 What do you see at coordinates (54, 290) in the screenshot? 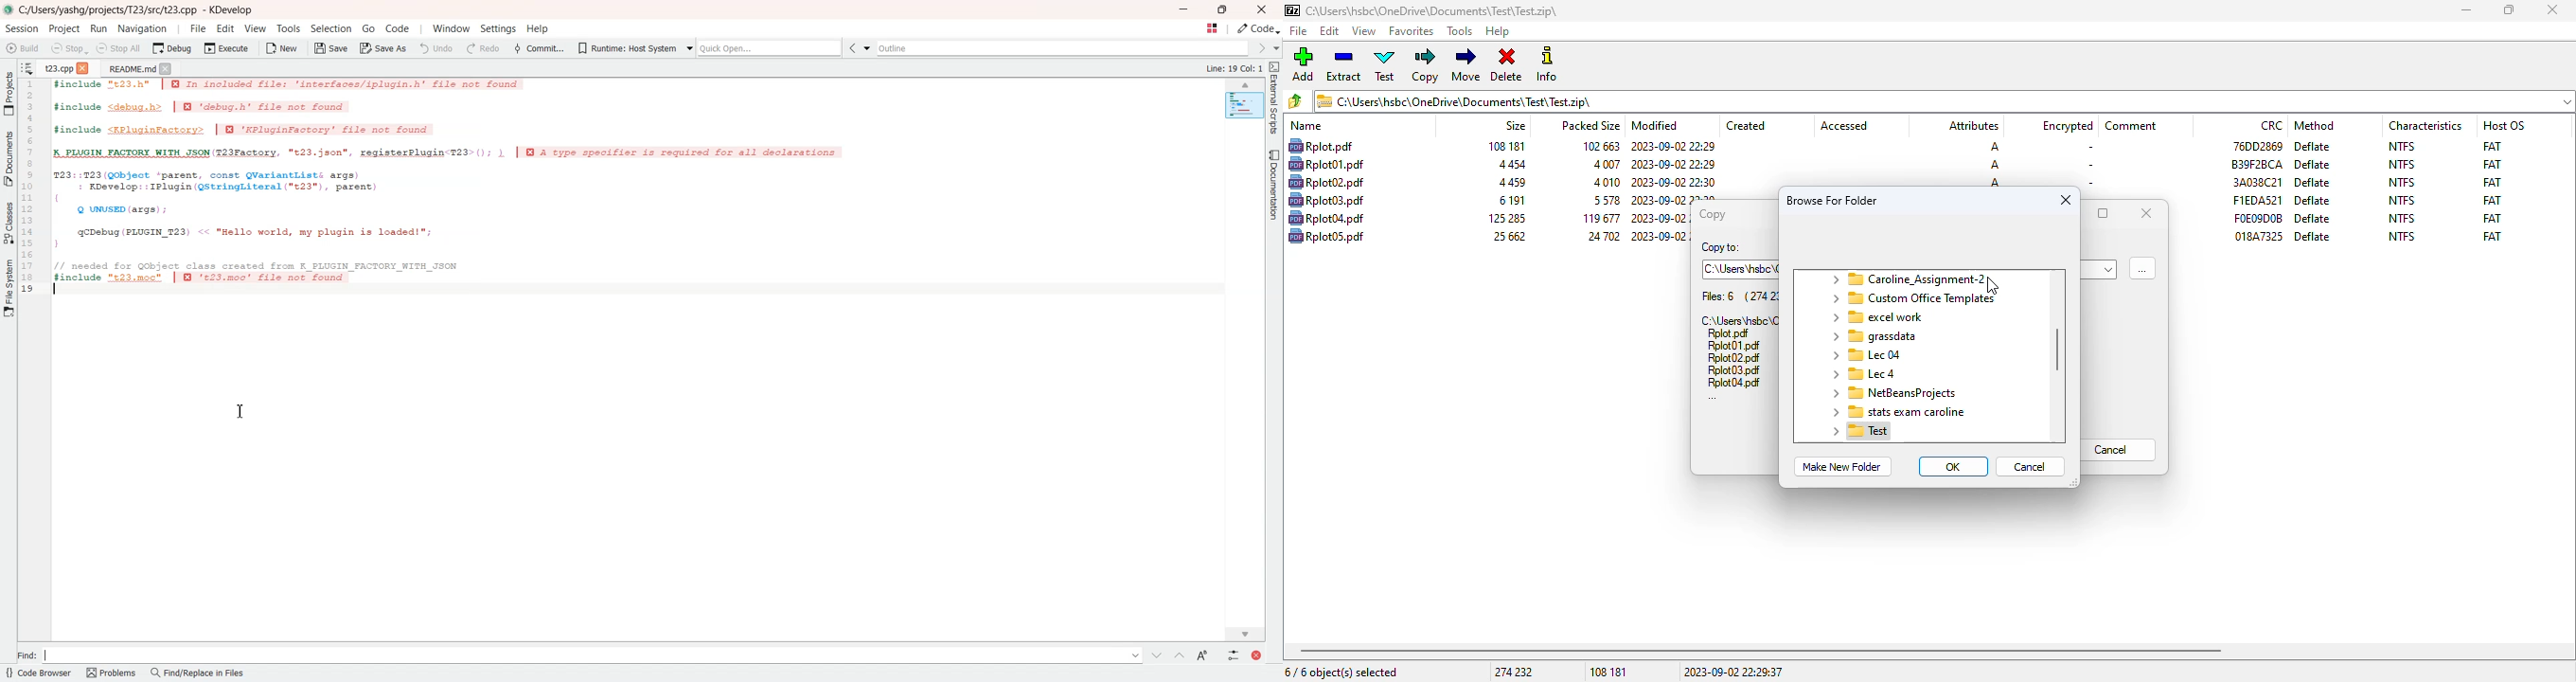
I see `Text cursor` at bounding box center [54, 290].